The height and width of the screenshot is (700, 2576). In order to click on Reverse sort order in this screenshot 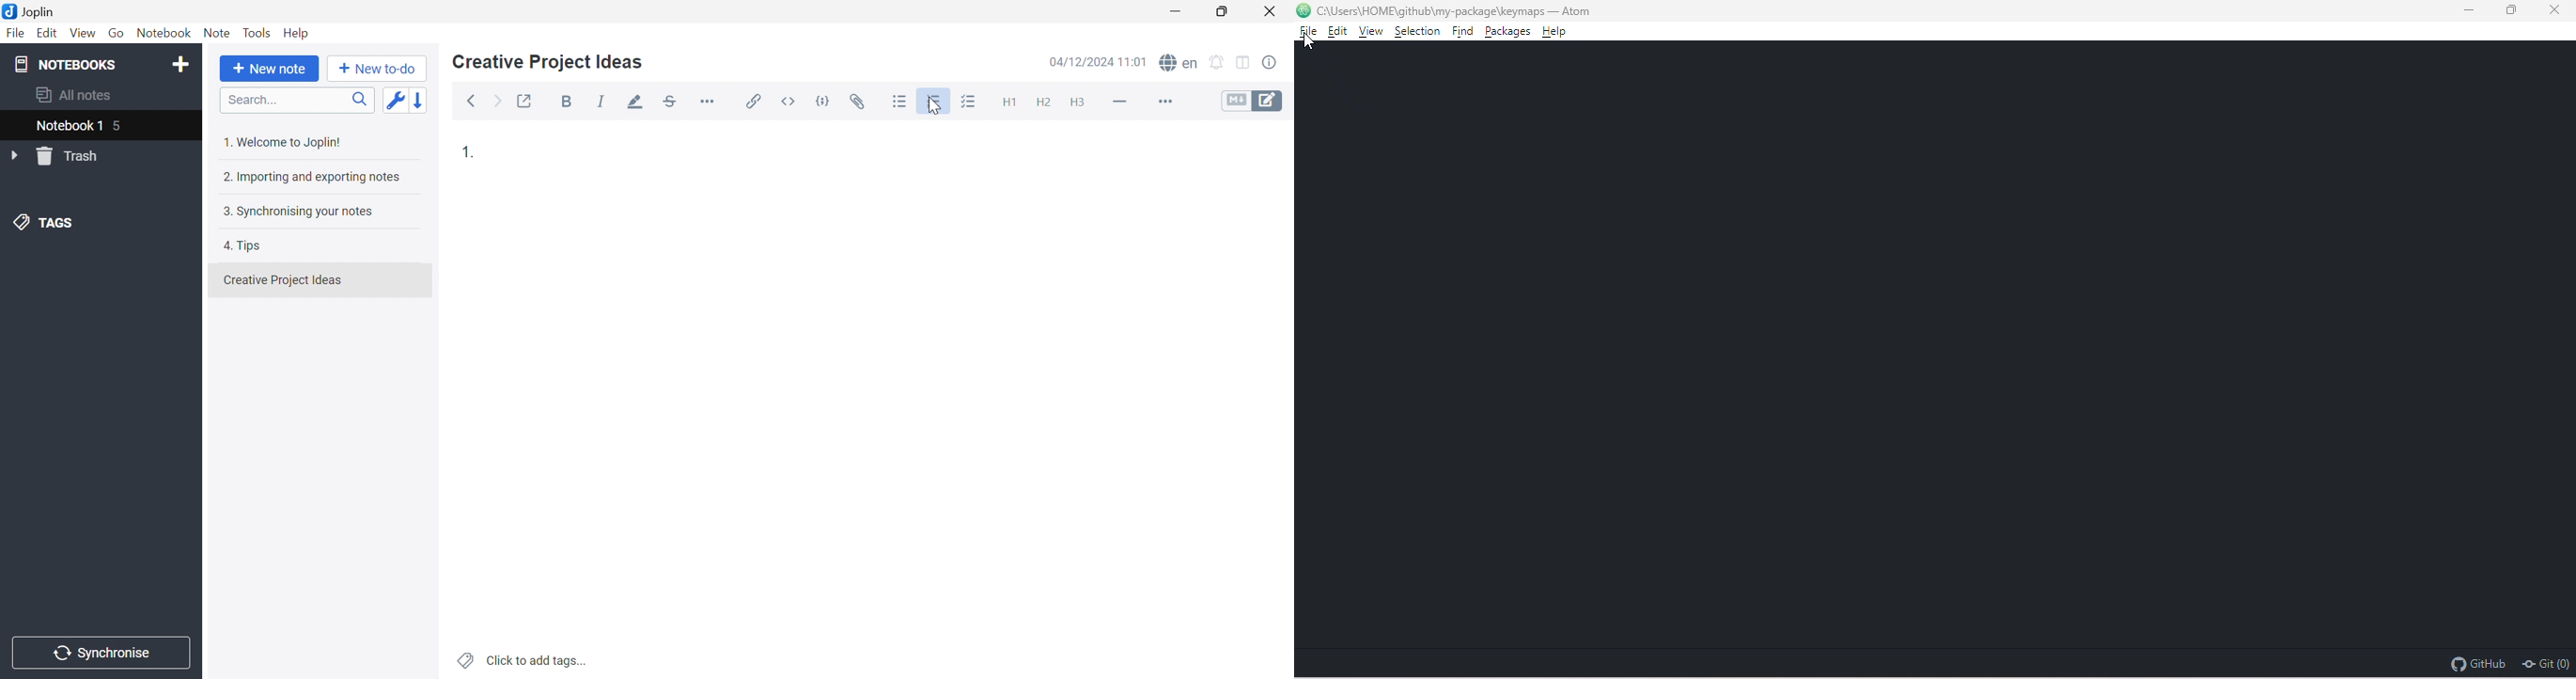, I will do `click(426, 101)`.